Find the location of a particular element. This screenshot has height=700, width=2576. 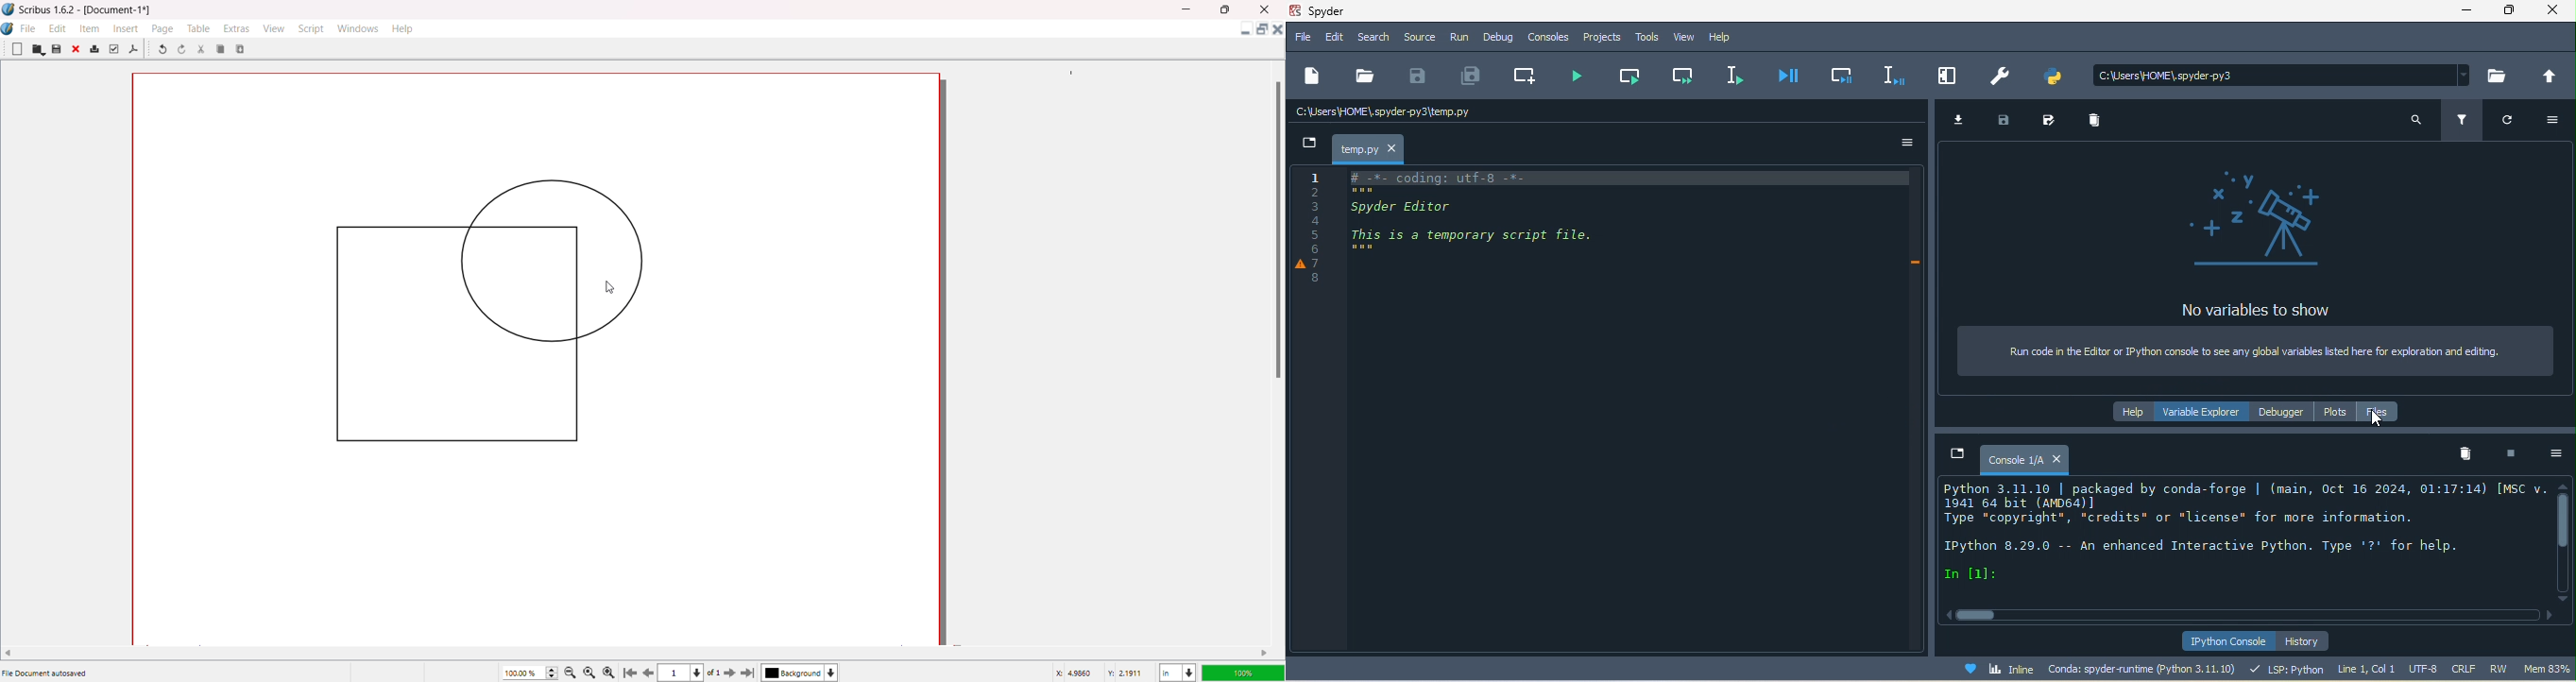

file is located at coordinates (1300, 40).